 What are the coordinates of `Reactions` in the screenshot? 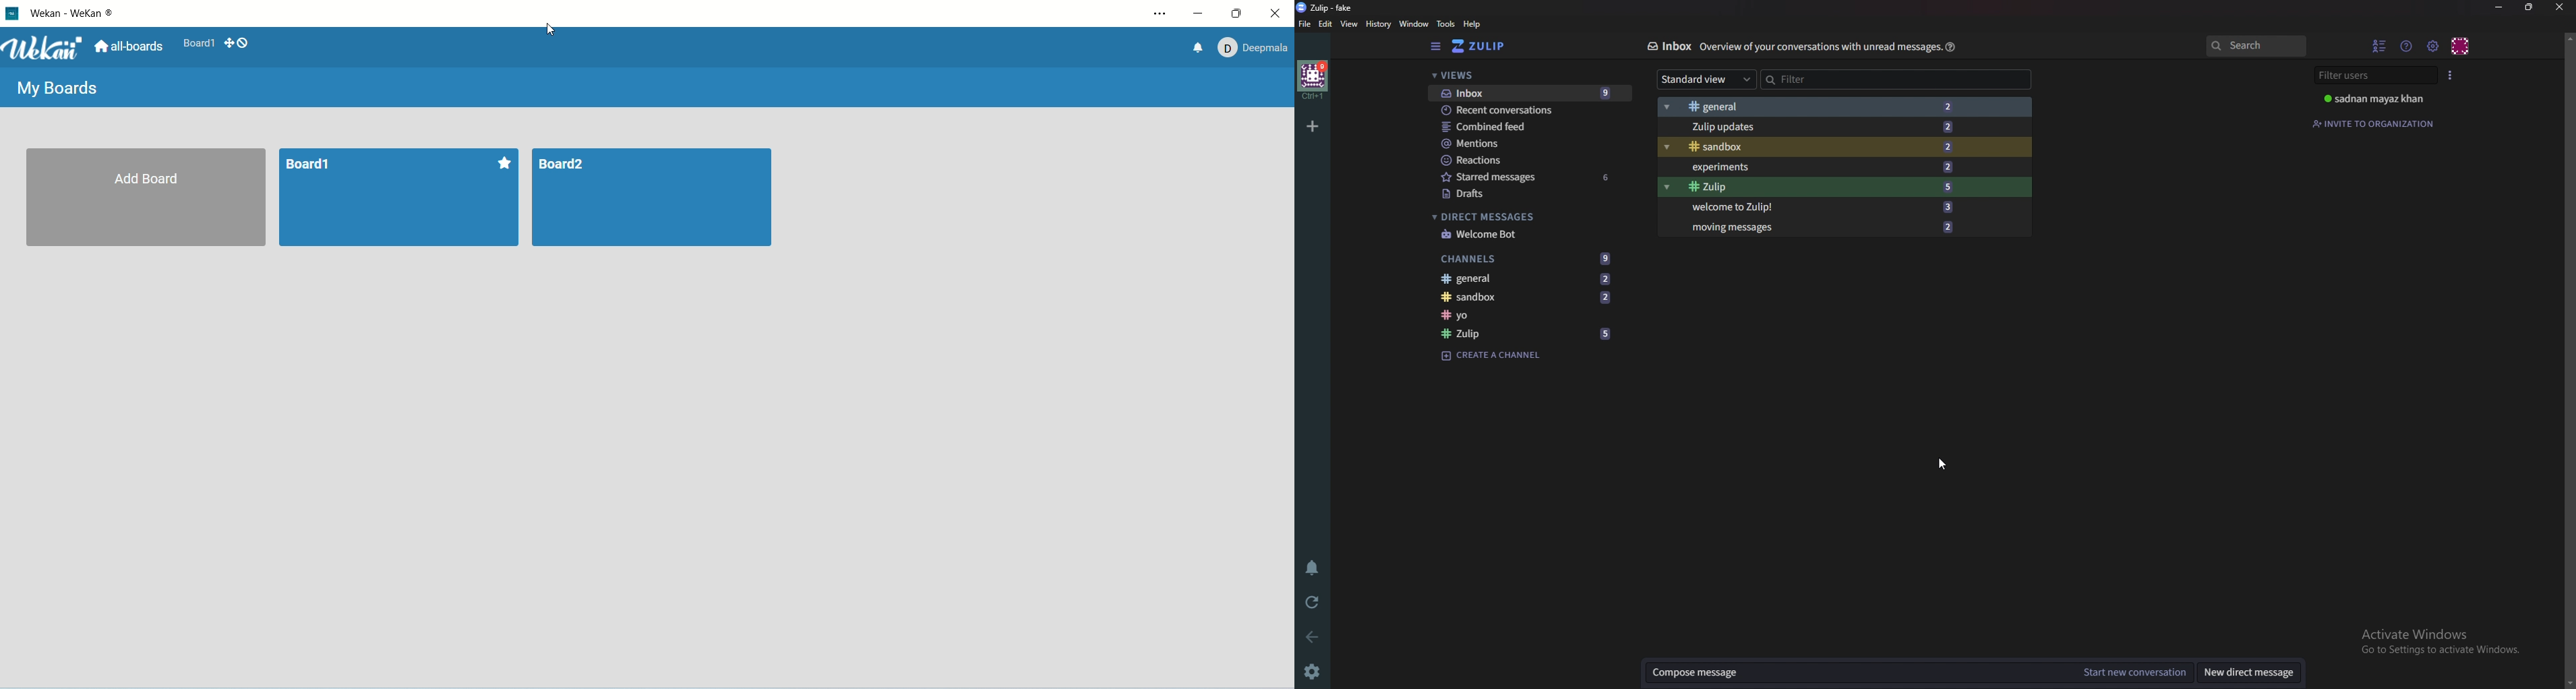 It's located at (1528, 160).